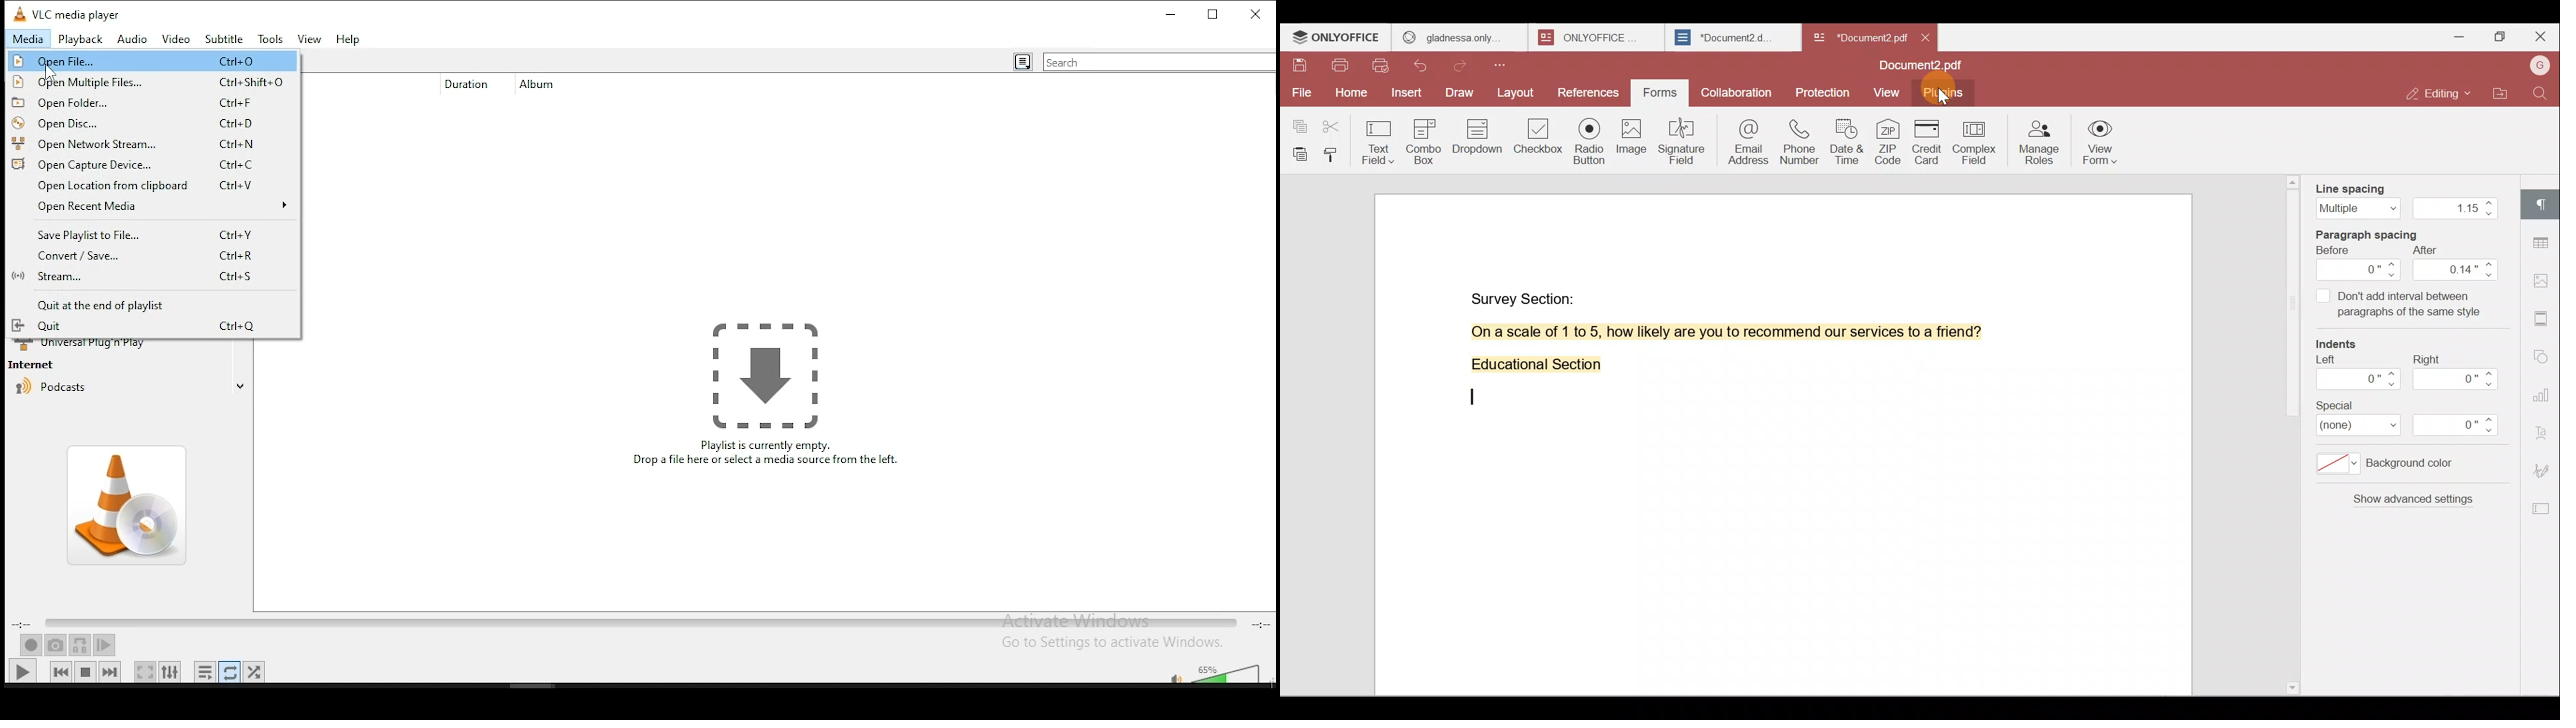 This screenshot has height=728, width=2576. What do you see at coordinates (224, 38) in the screenshot?
I see `subtitle` at bounding box center [224, 38].